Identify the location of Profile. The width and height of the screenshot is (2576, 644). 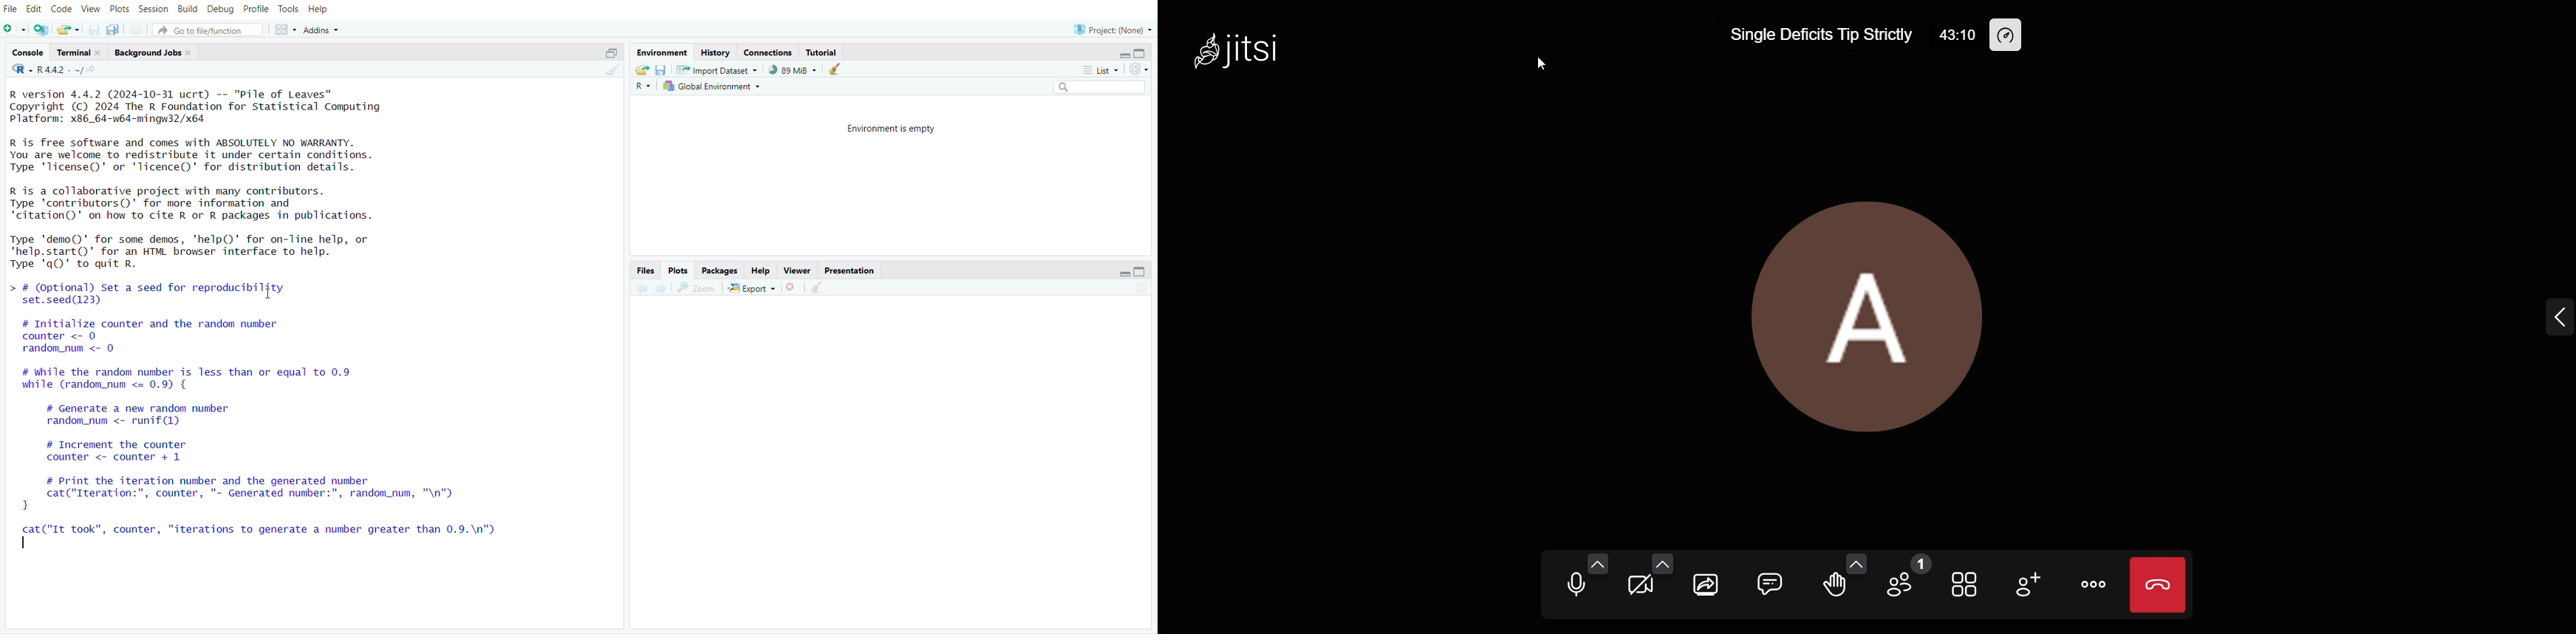
(255, 10).